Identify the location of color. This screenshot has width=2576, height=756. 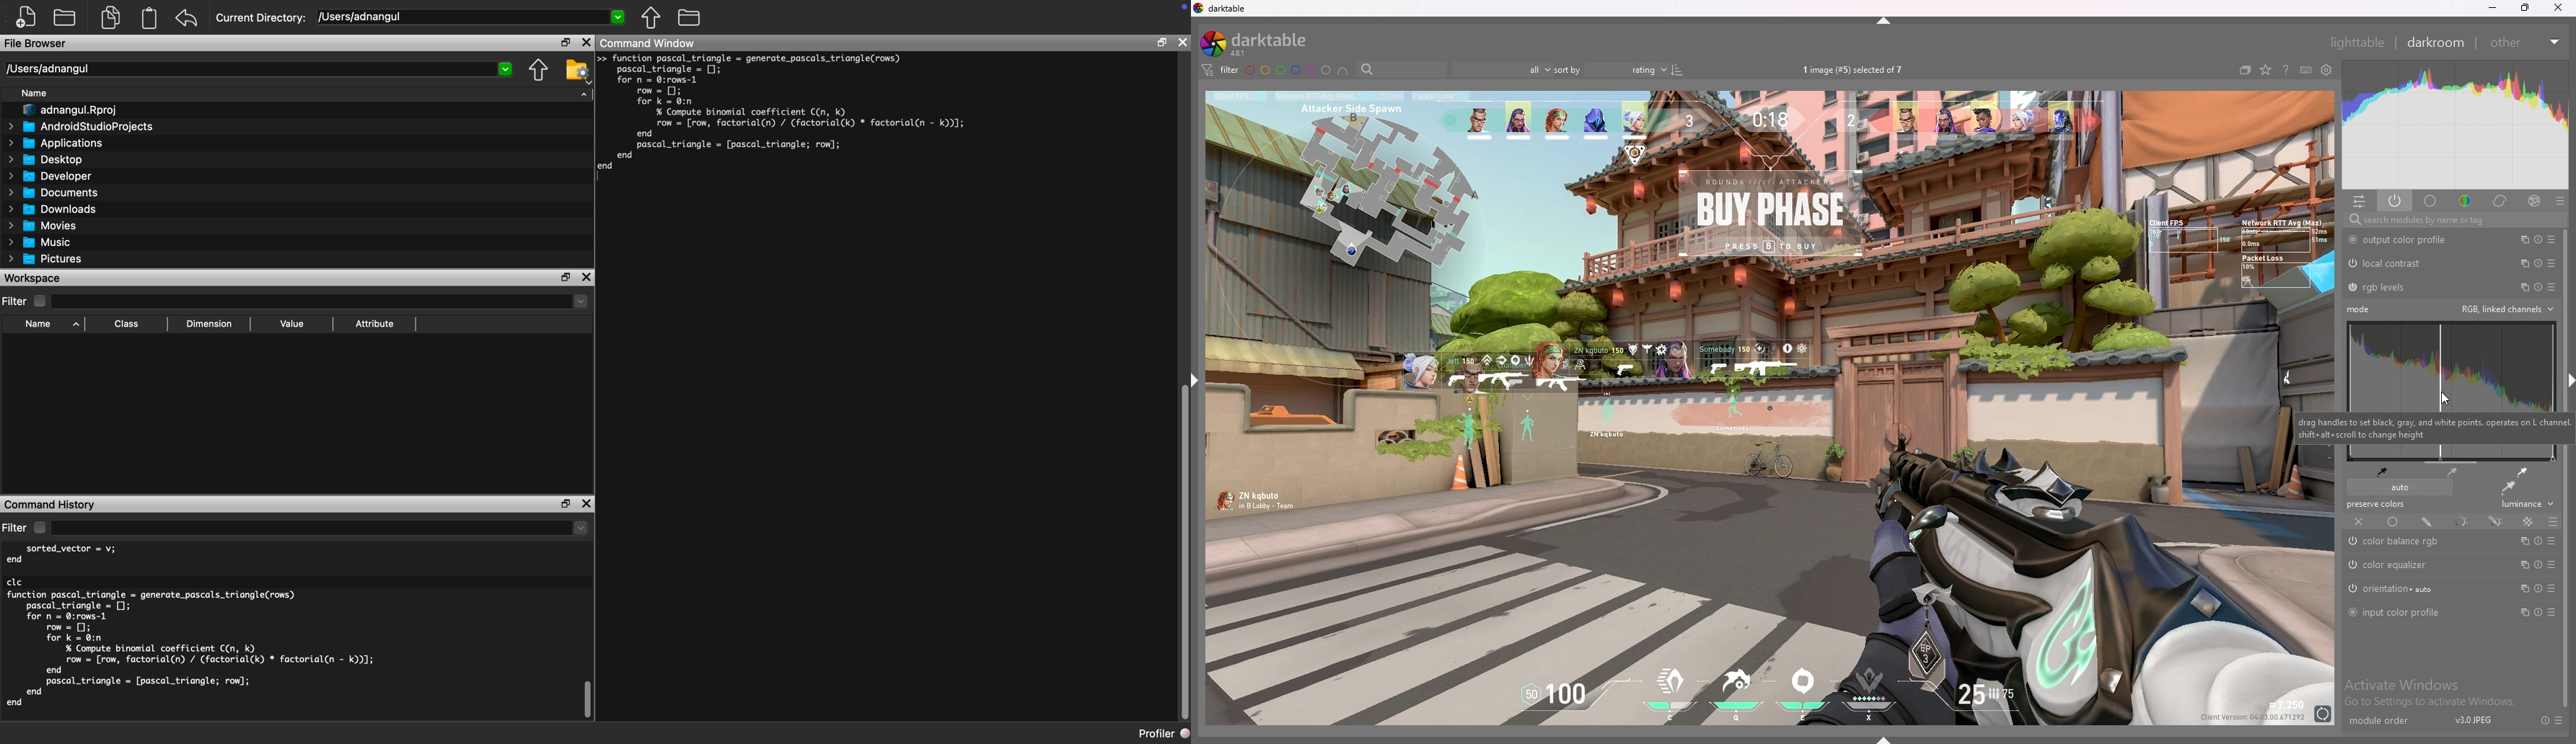
(2466, 201).